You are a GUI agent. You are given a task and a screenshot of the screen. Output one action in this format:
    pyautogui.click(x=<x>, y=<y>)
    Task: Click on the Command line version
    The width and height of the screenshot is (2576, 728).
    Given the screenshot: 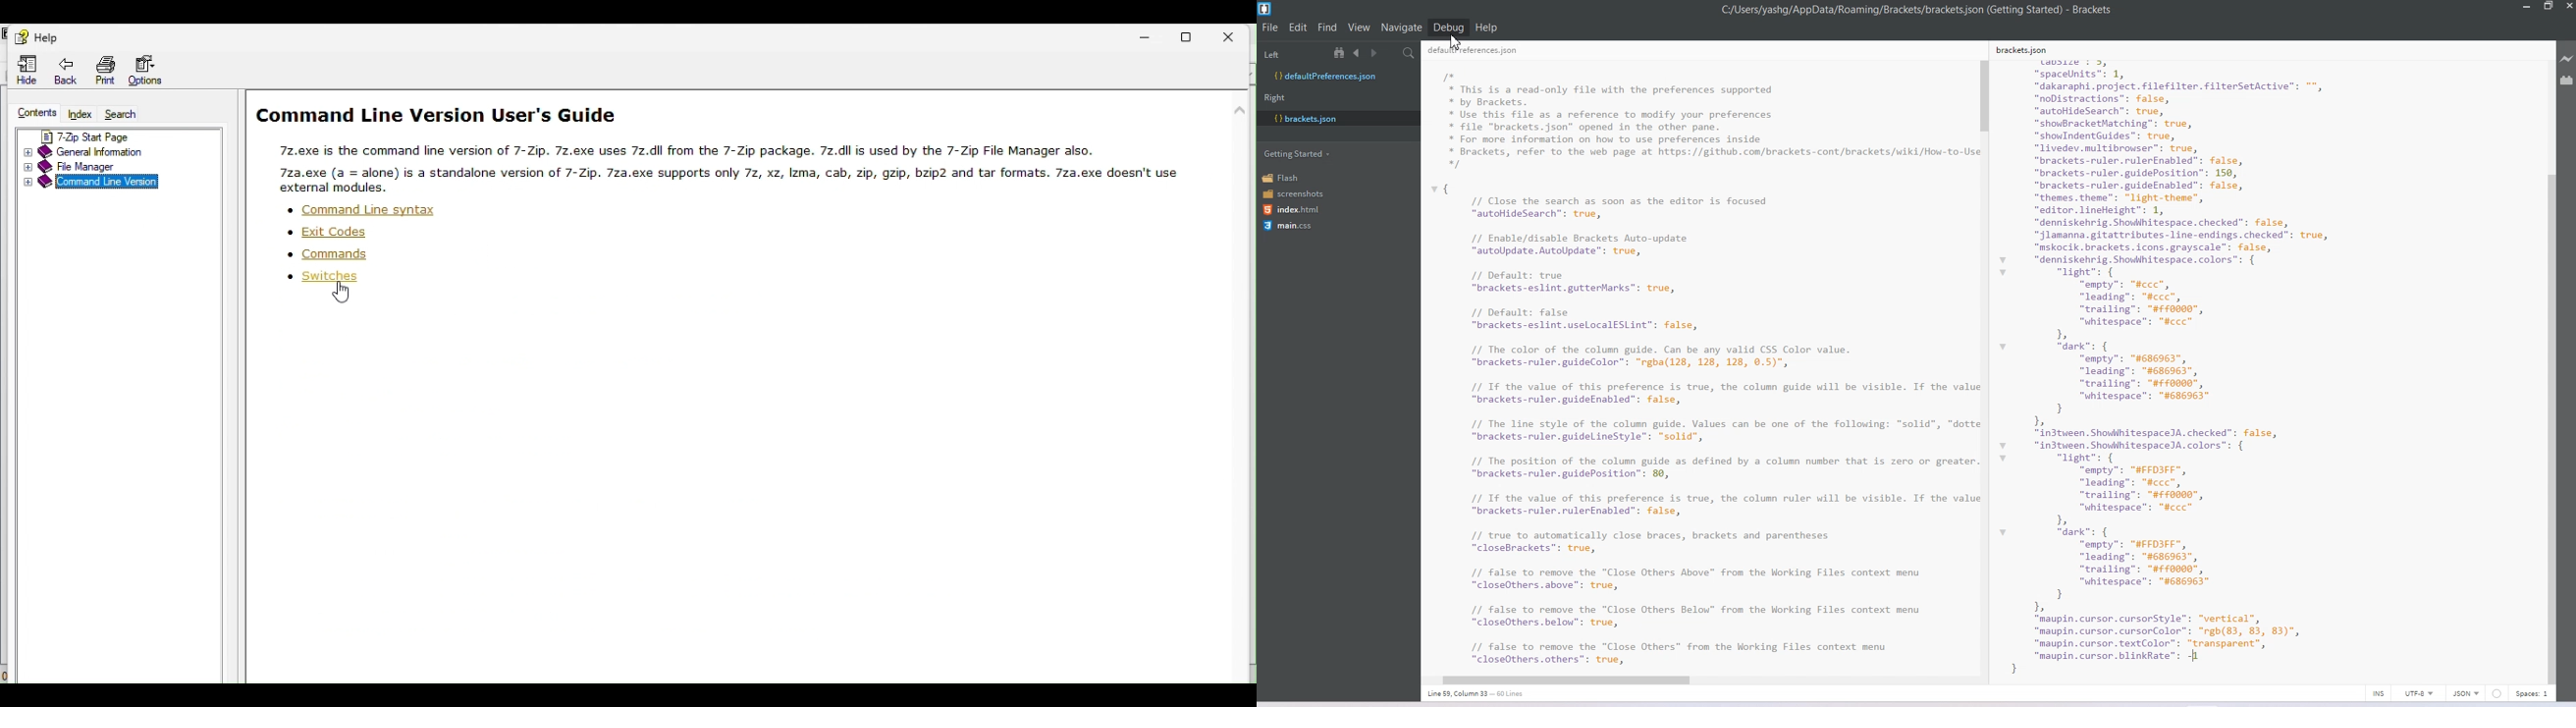 What is the action you would take?
    pyautogui.click(x=99, y=184)
    